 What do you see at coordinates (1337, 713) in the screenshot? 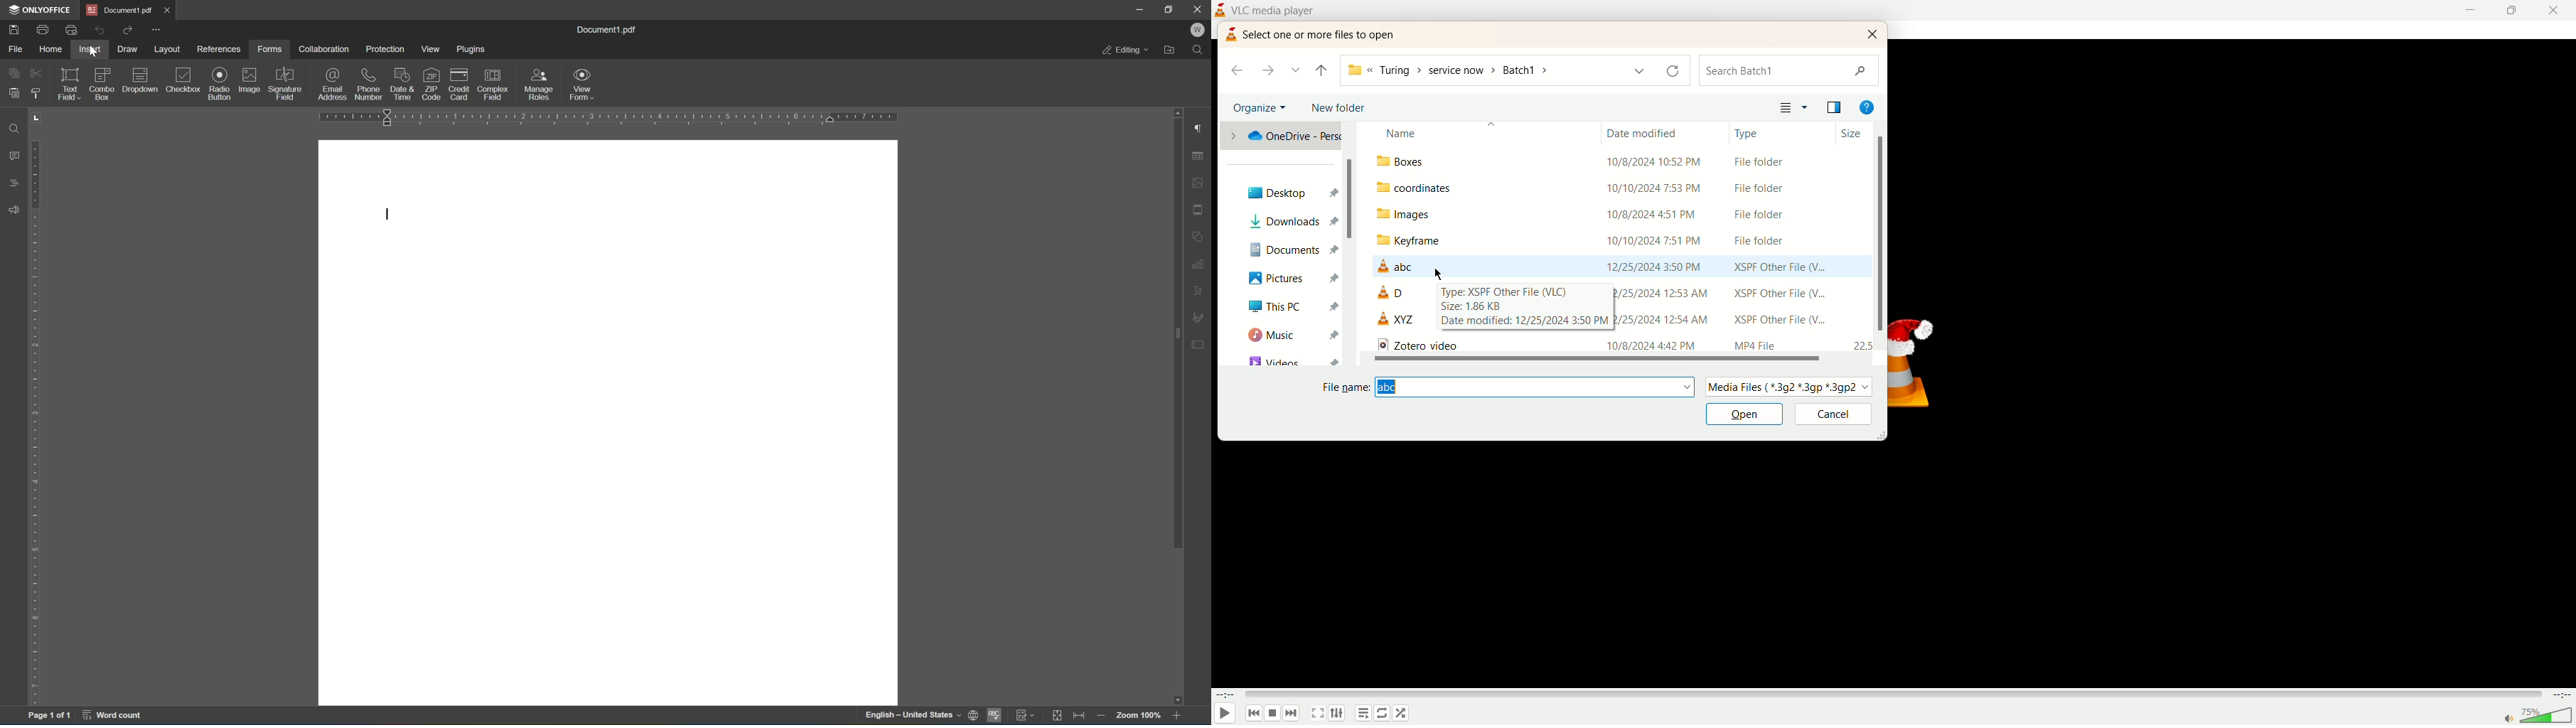
I see `extended setting` at bounding box center [1337, 713].